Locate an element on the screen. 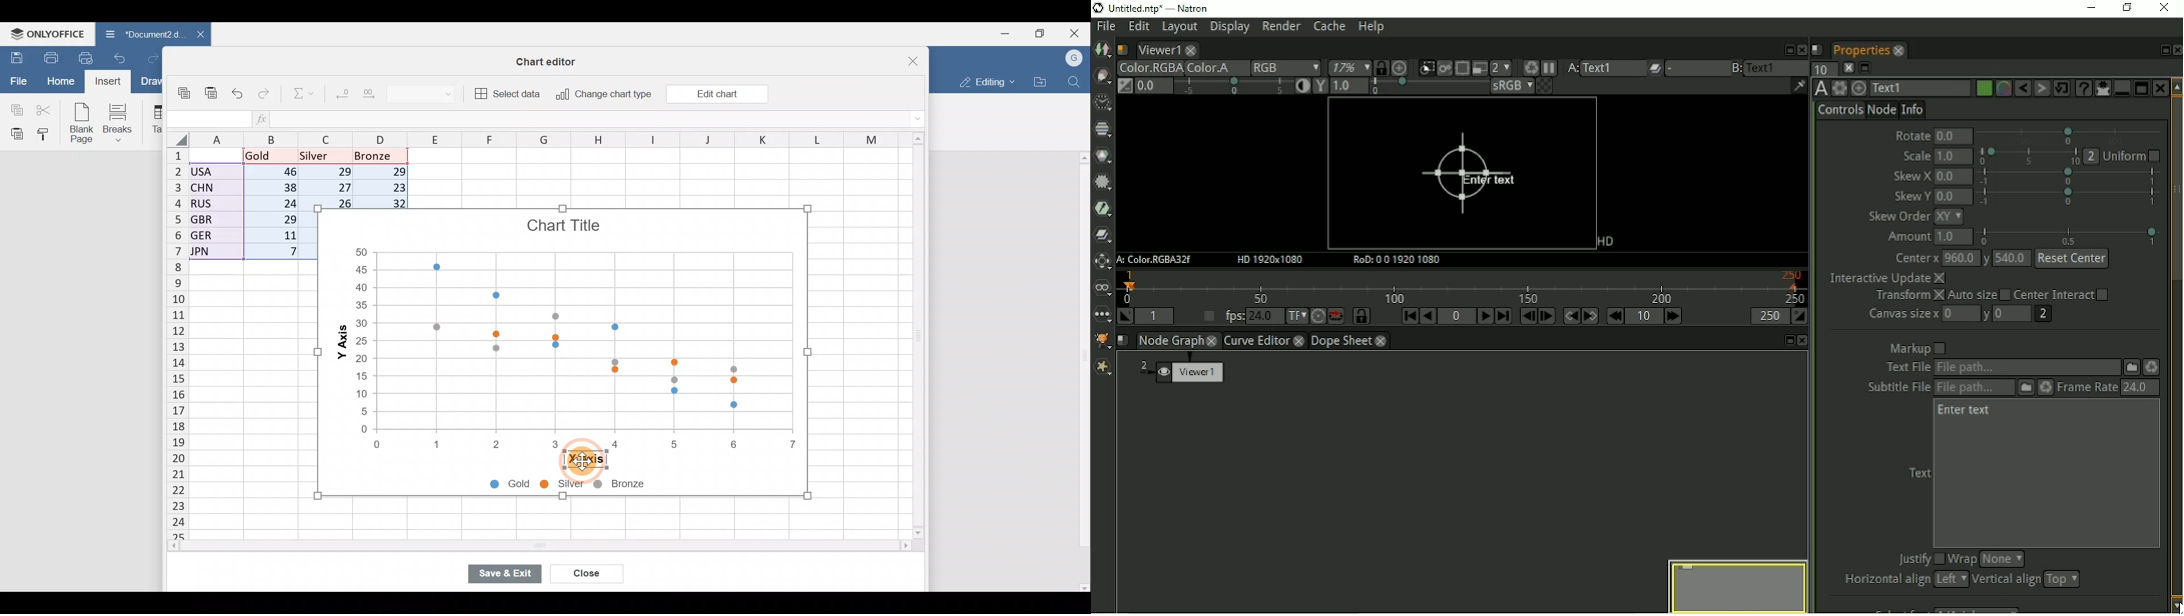  Close is located at coordinates (1077, 31).